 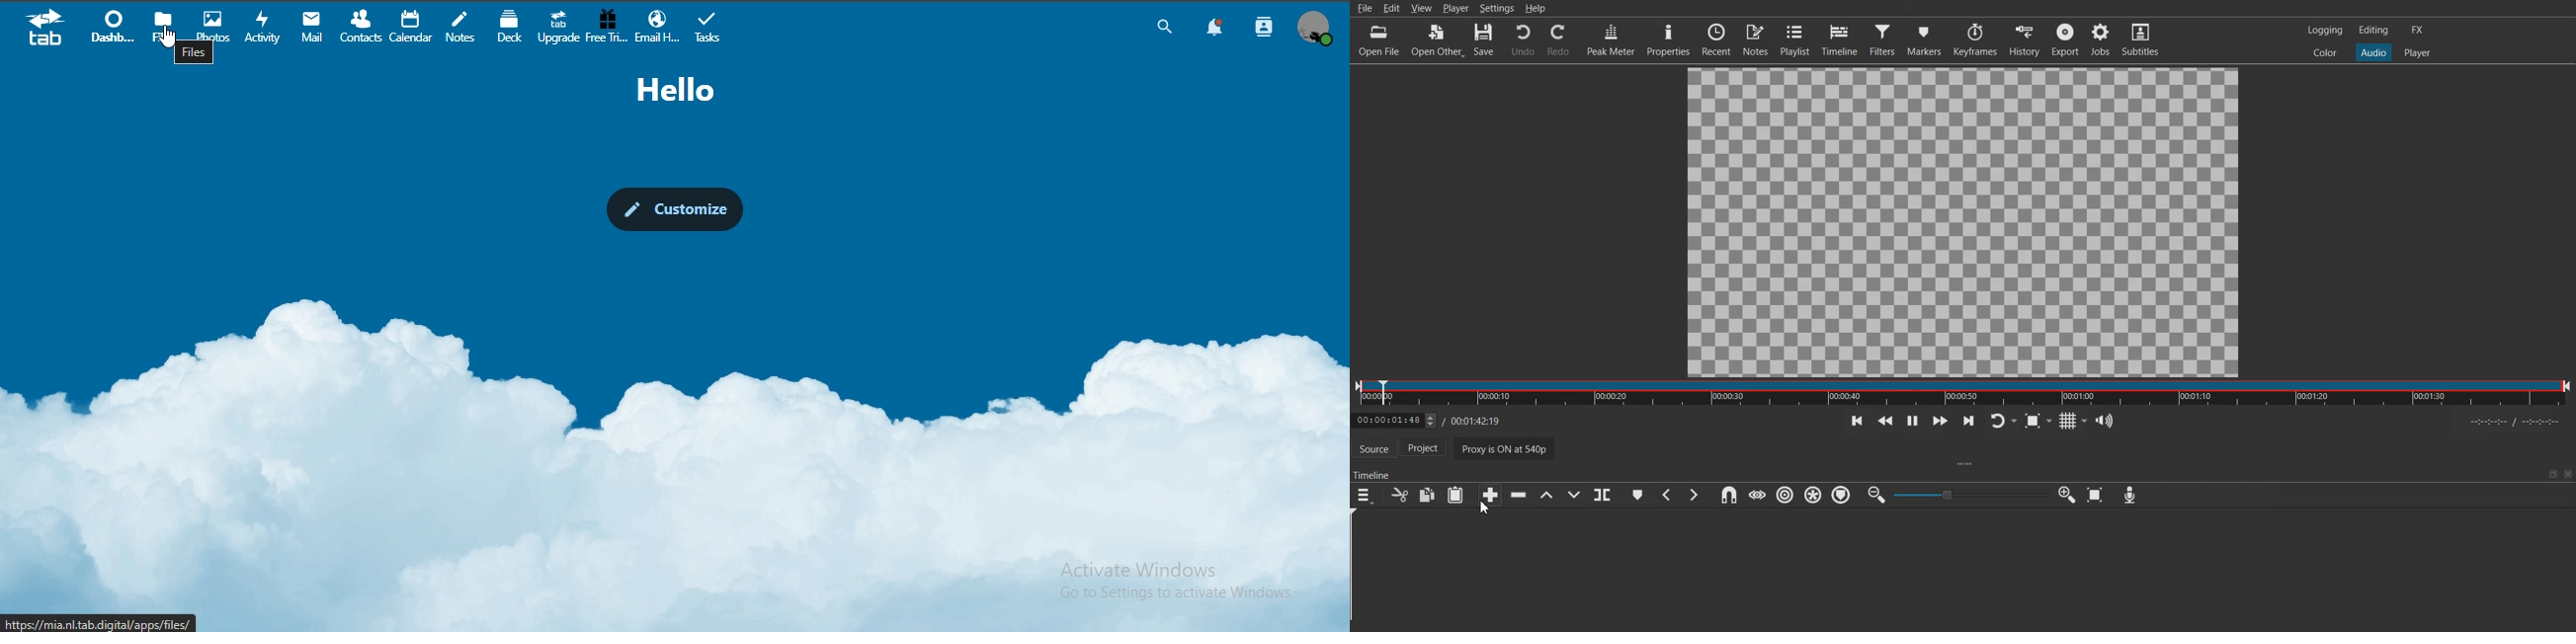 What do you see at coordinates (1165, 581) in the screenshot?
I see `Activate windows` at bounding box center [1165, 581].